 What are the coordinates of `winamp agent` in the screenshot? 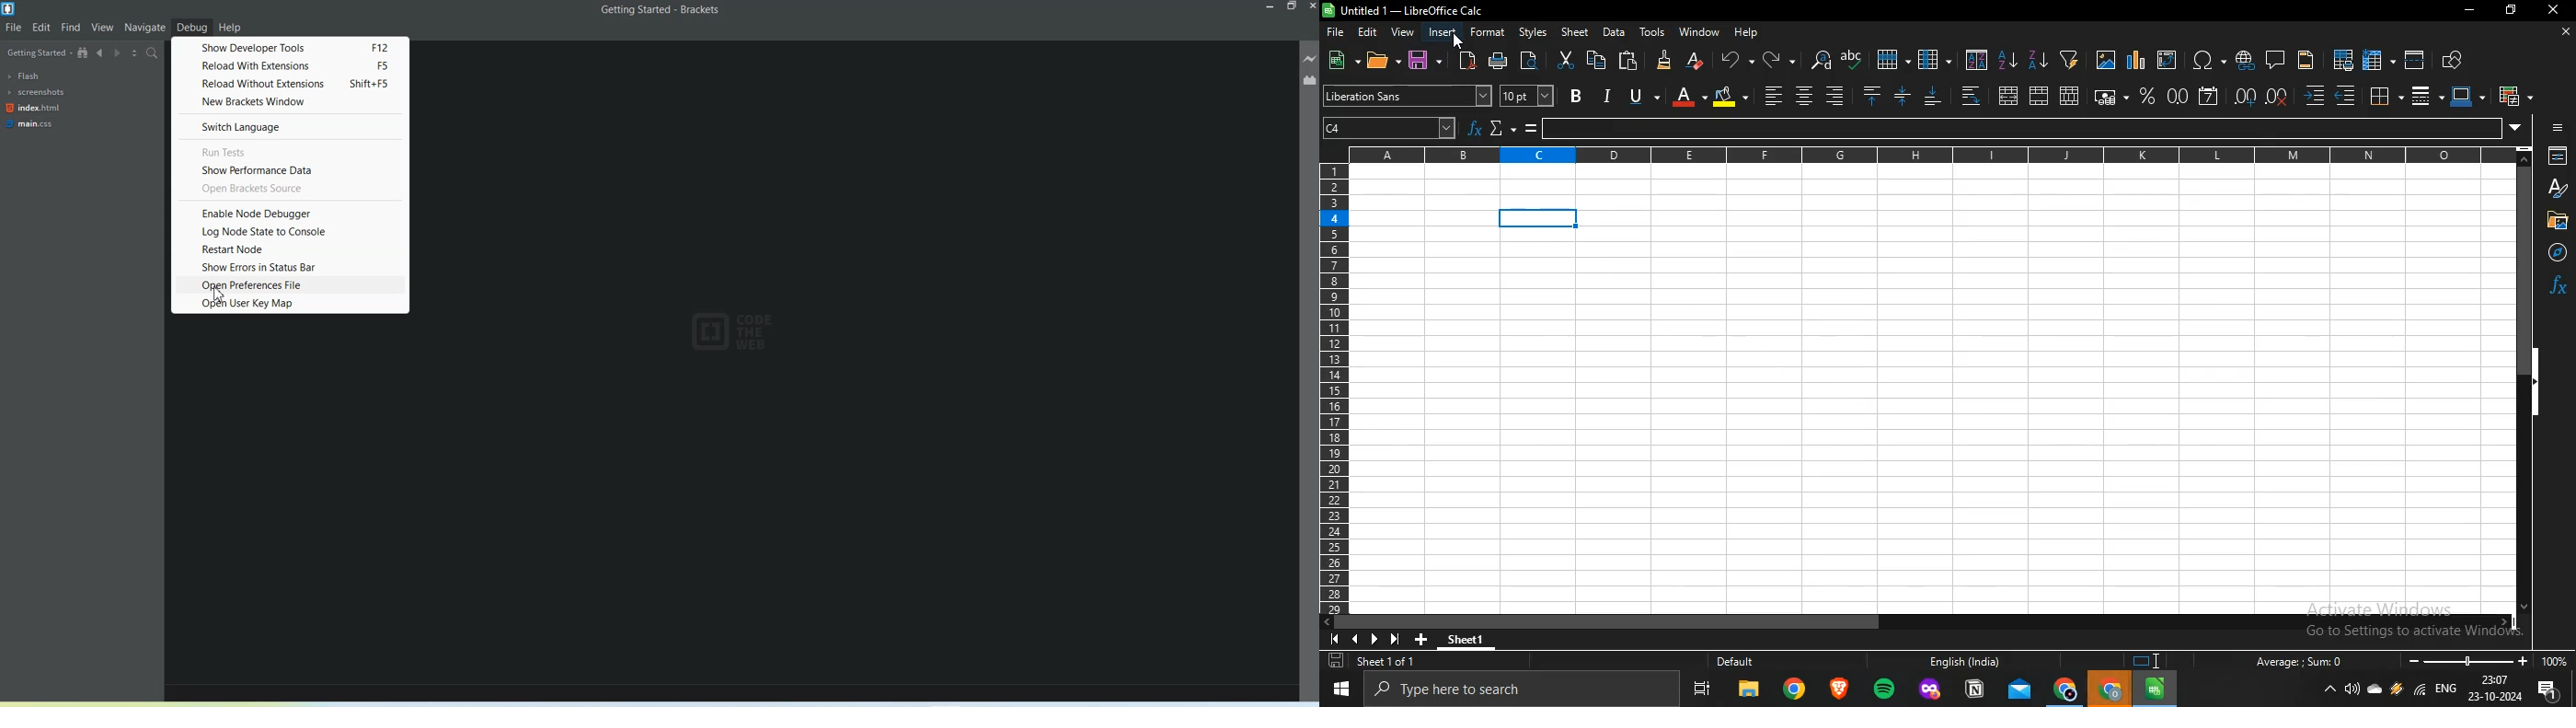 It's located at (2397, 694).